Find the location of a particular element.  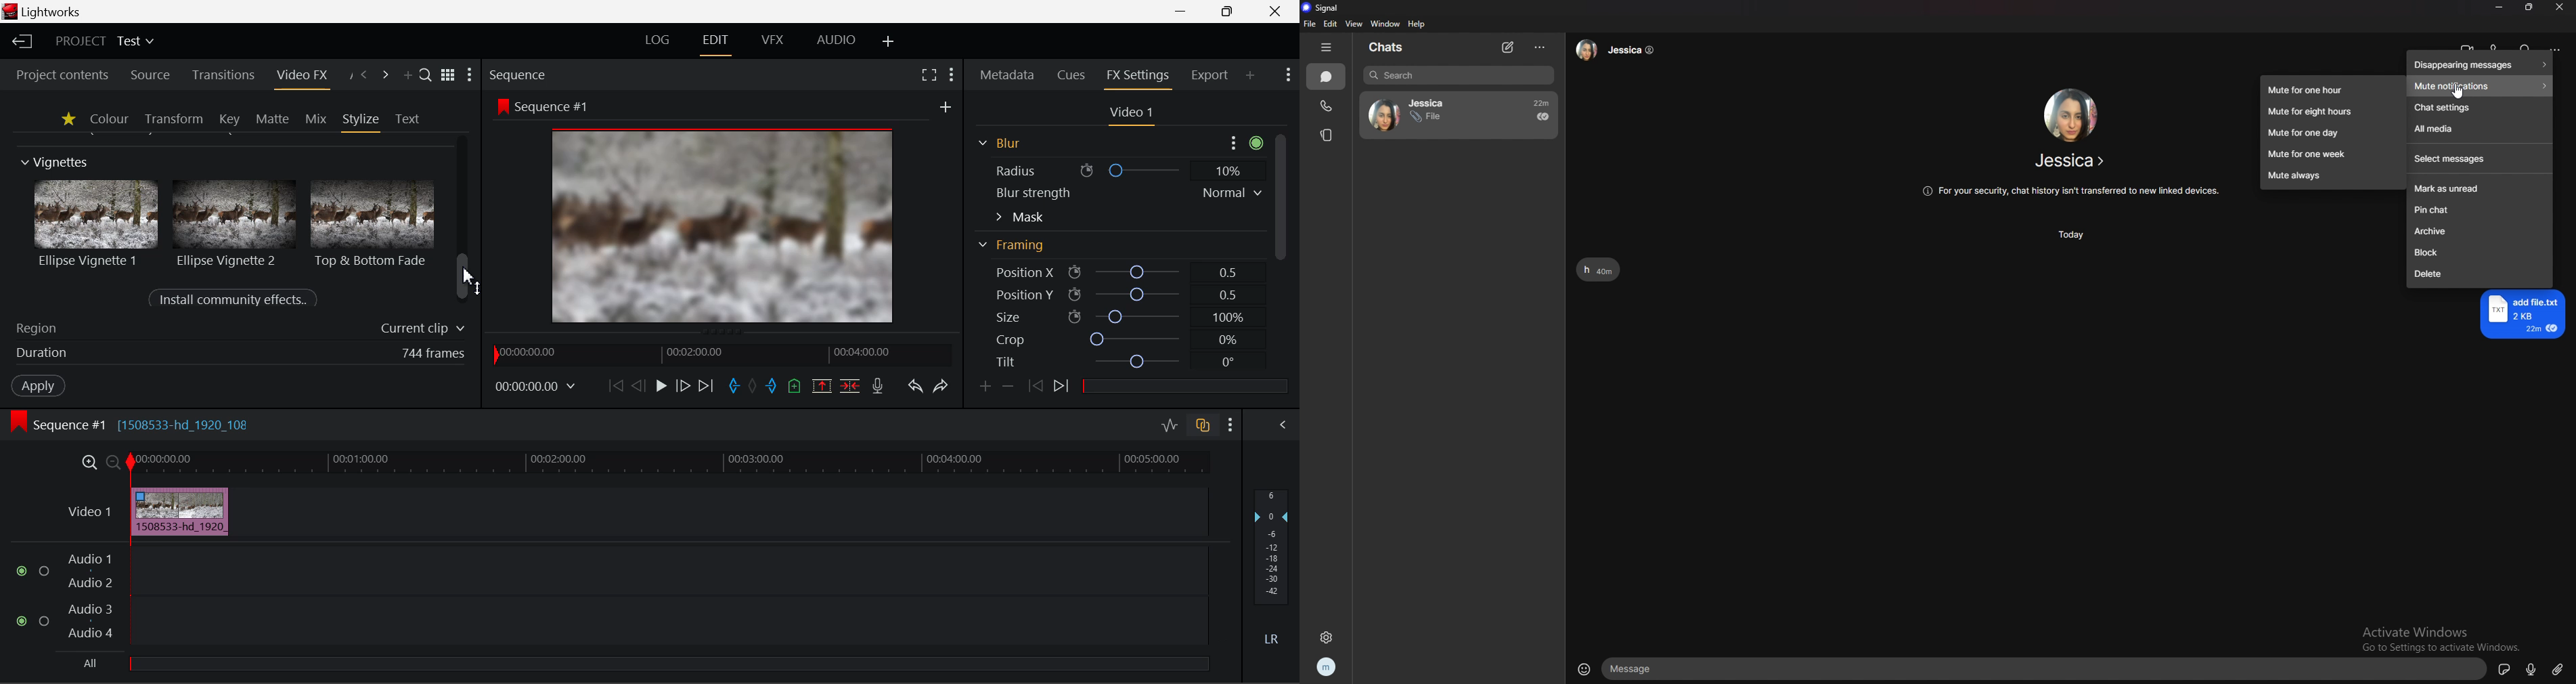

Remove keyframe is located at coordinates (1008, 385).